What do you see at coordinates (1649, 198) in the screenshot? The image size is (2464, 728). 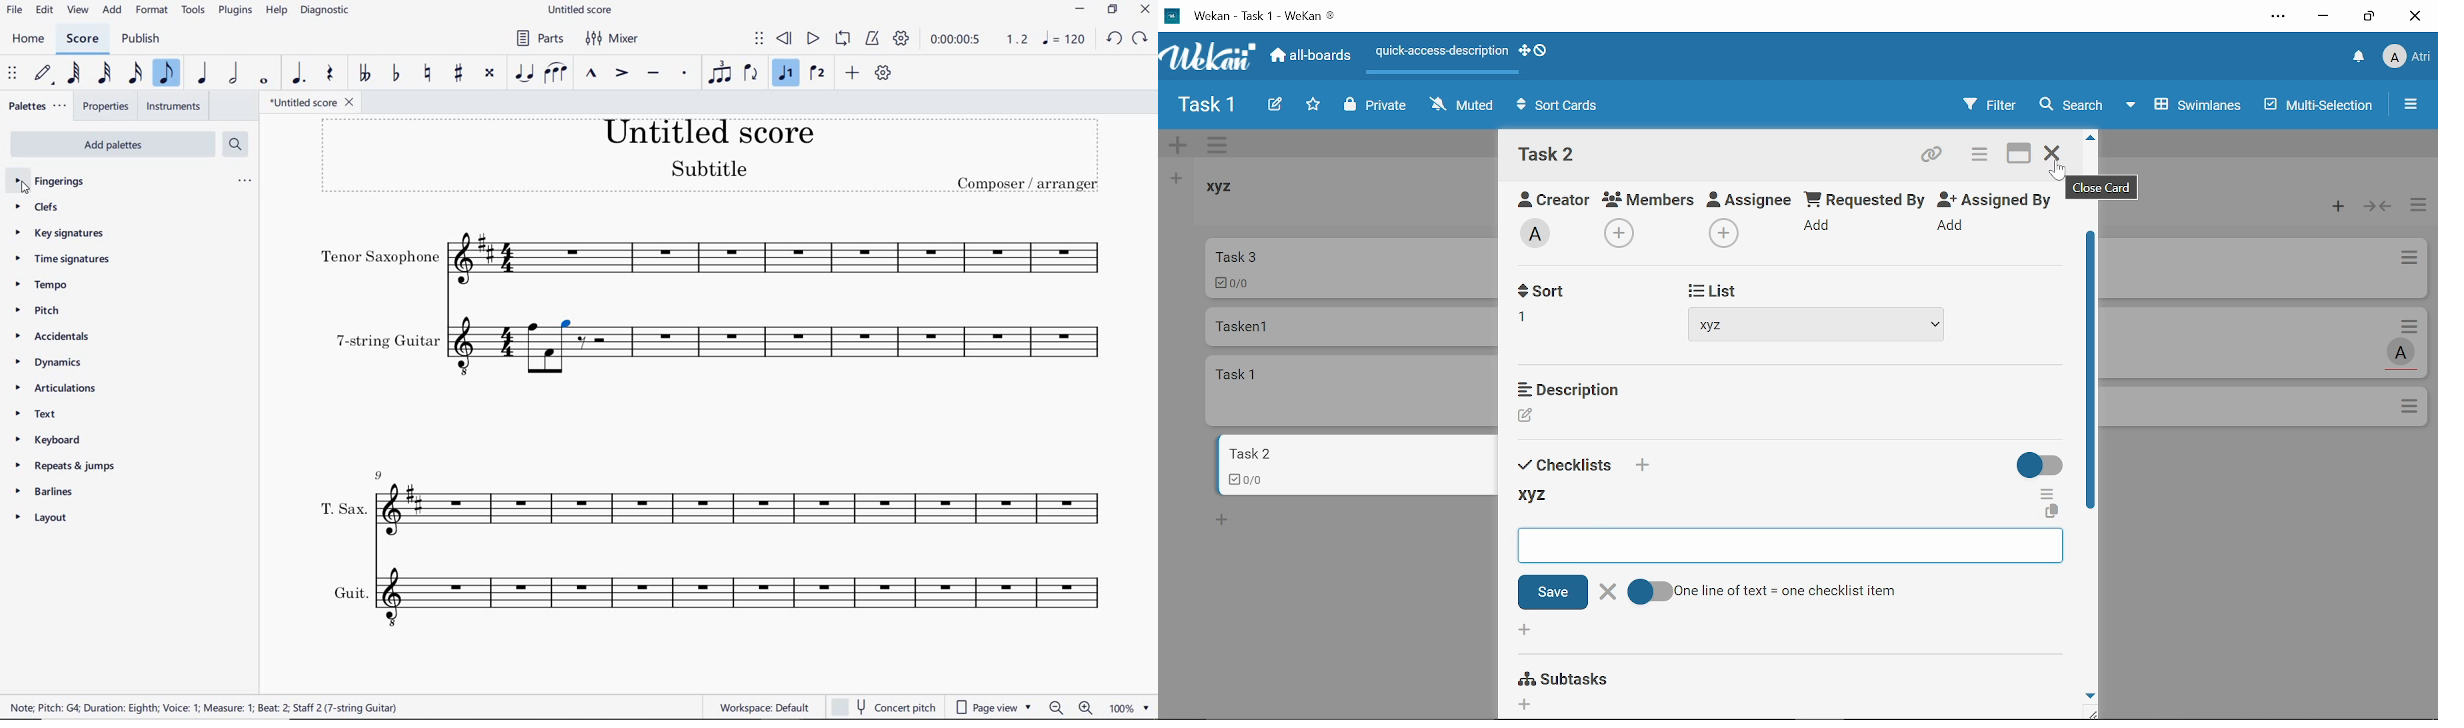 I see `Members` at bounding box center [1649, 198].